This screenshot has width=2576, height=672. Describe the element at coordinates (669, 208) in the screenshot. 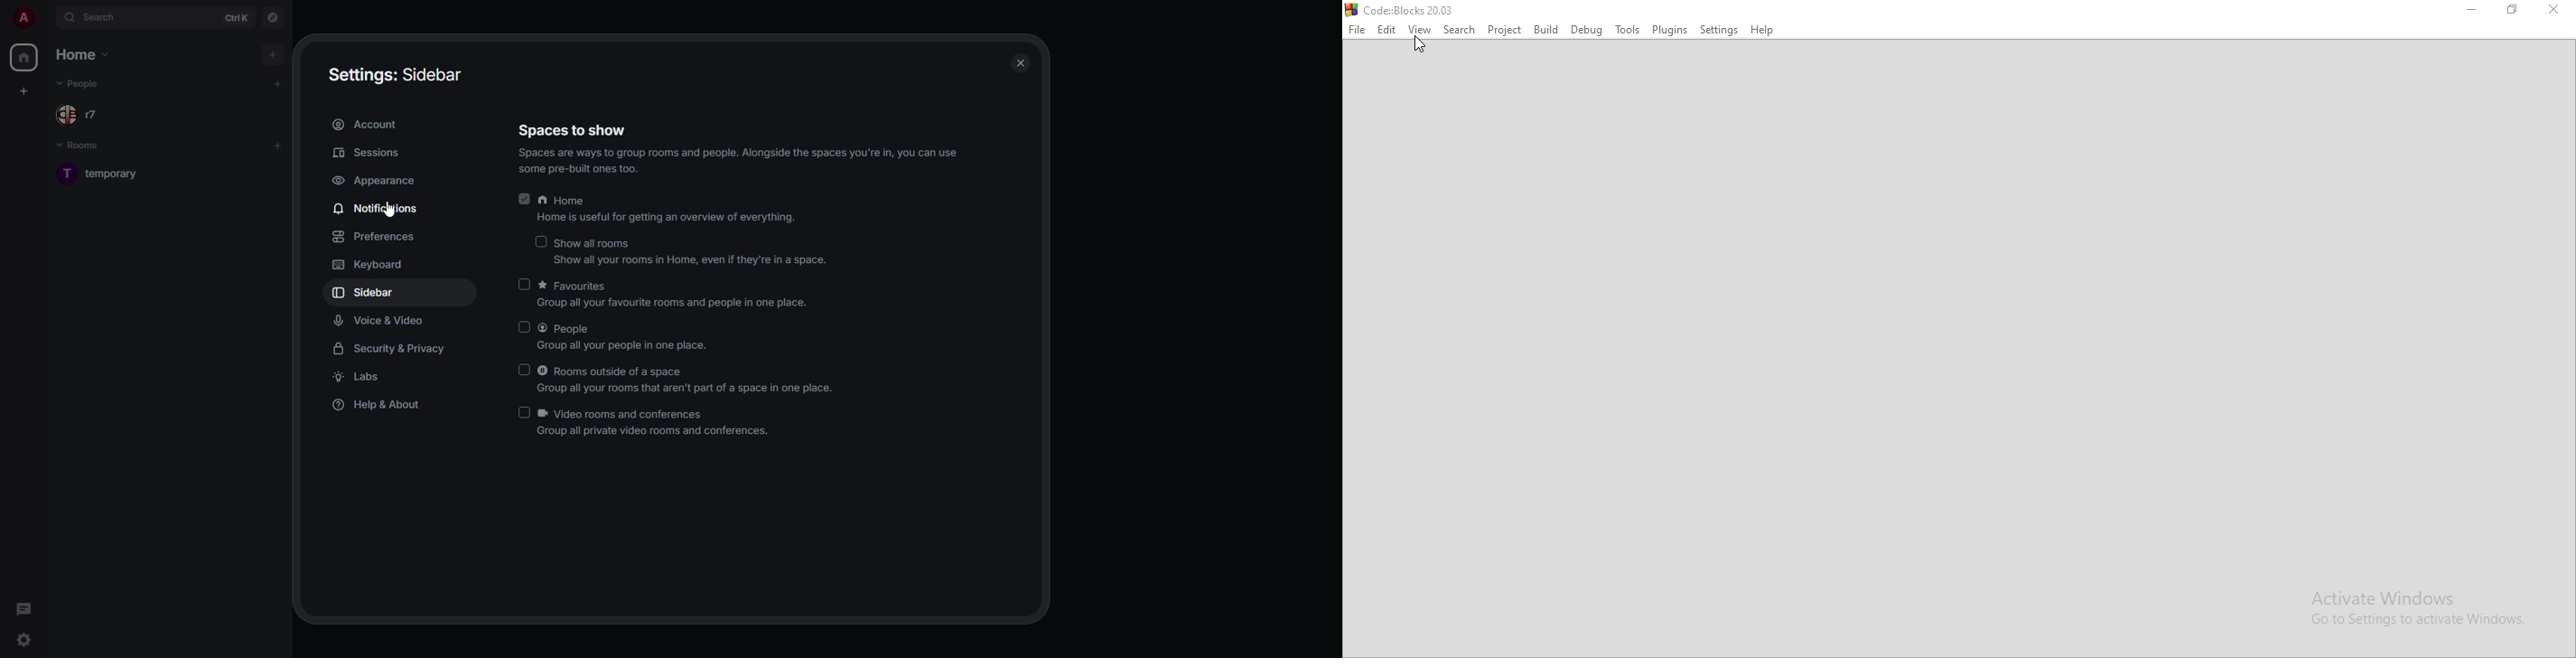

I see `home` at that location.